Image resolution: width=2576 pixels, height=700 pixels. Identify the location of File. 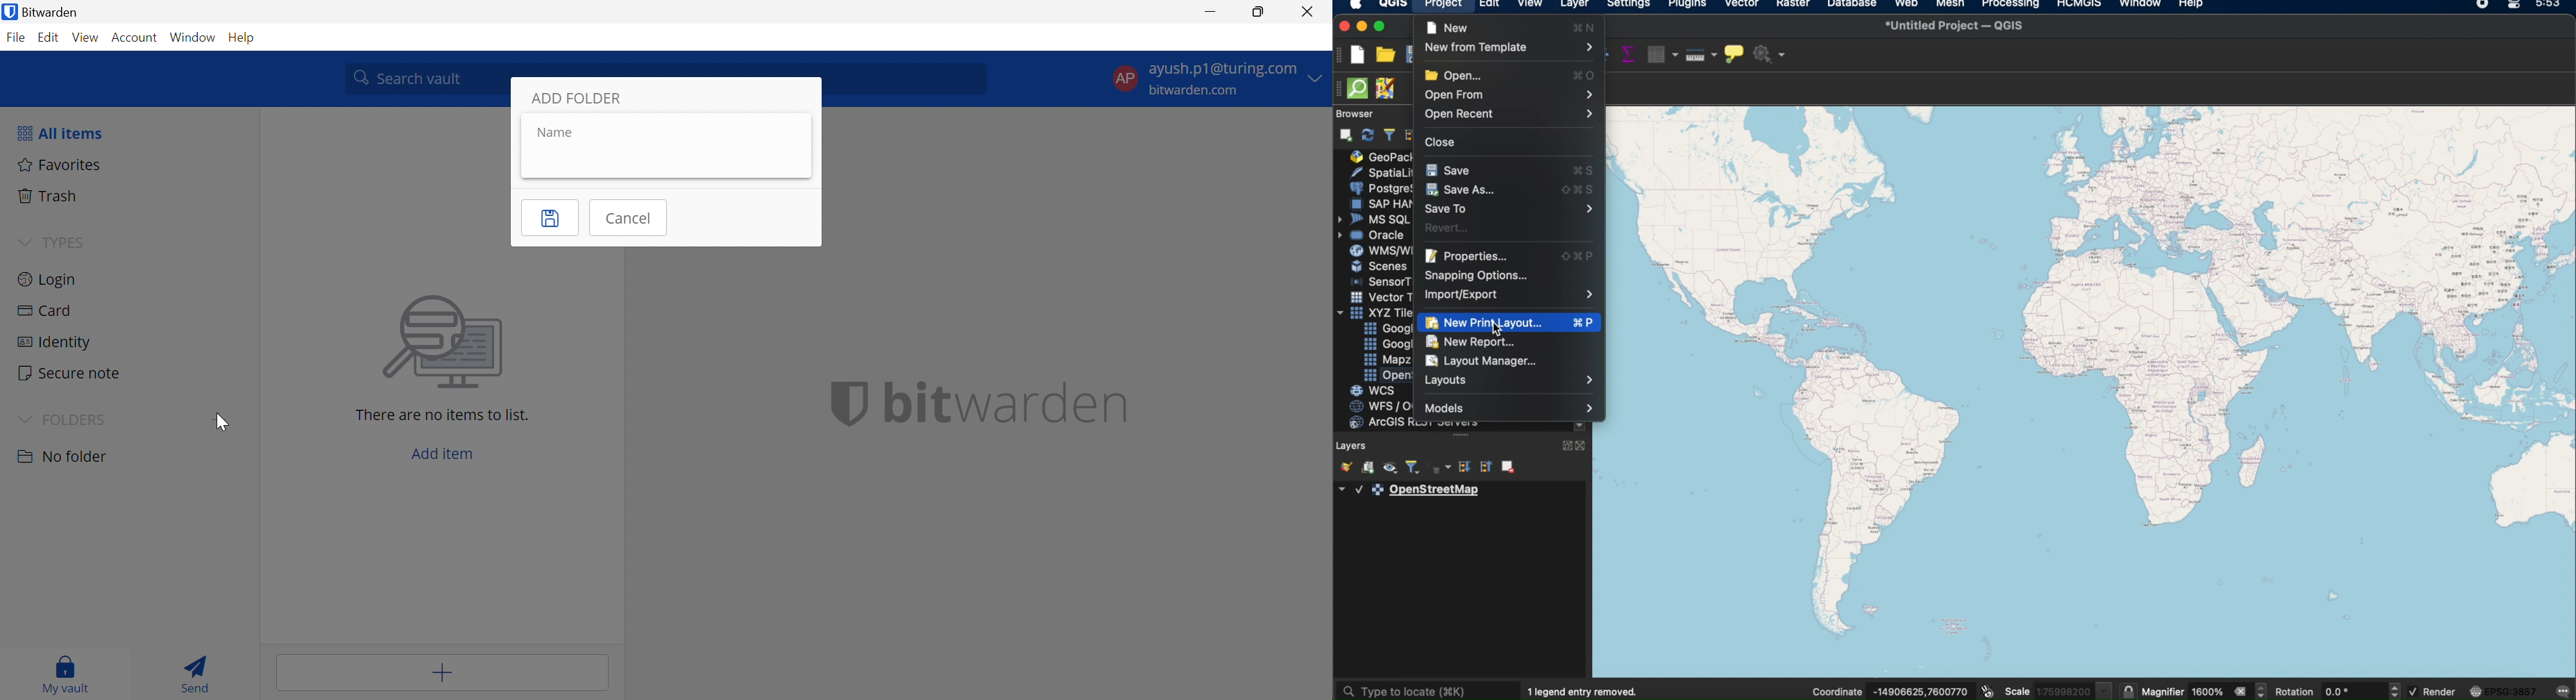
(16, 35).